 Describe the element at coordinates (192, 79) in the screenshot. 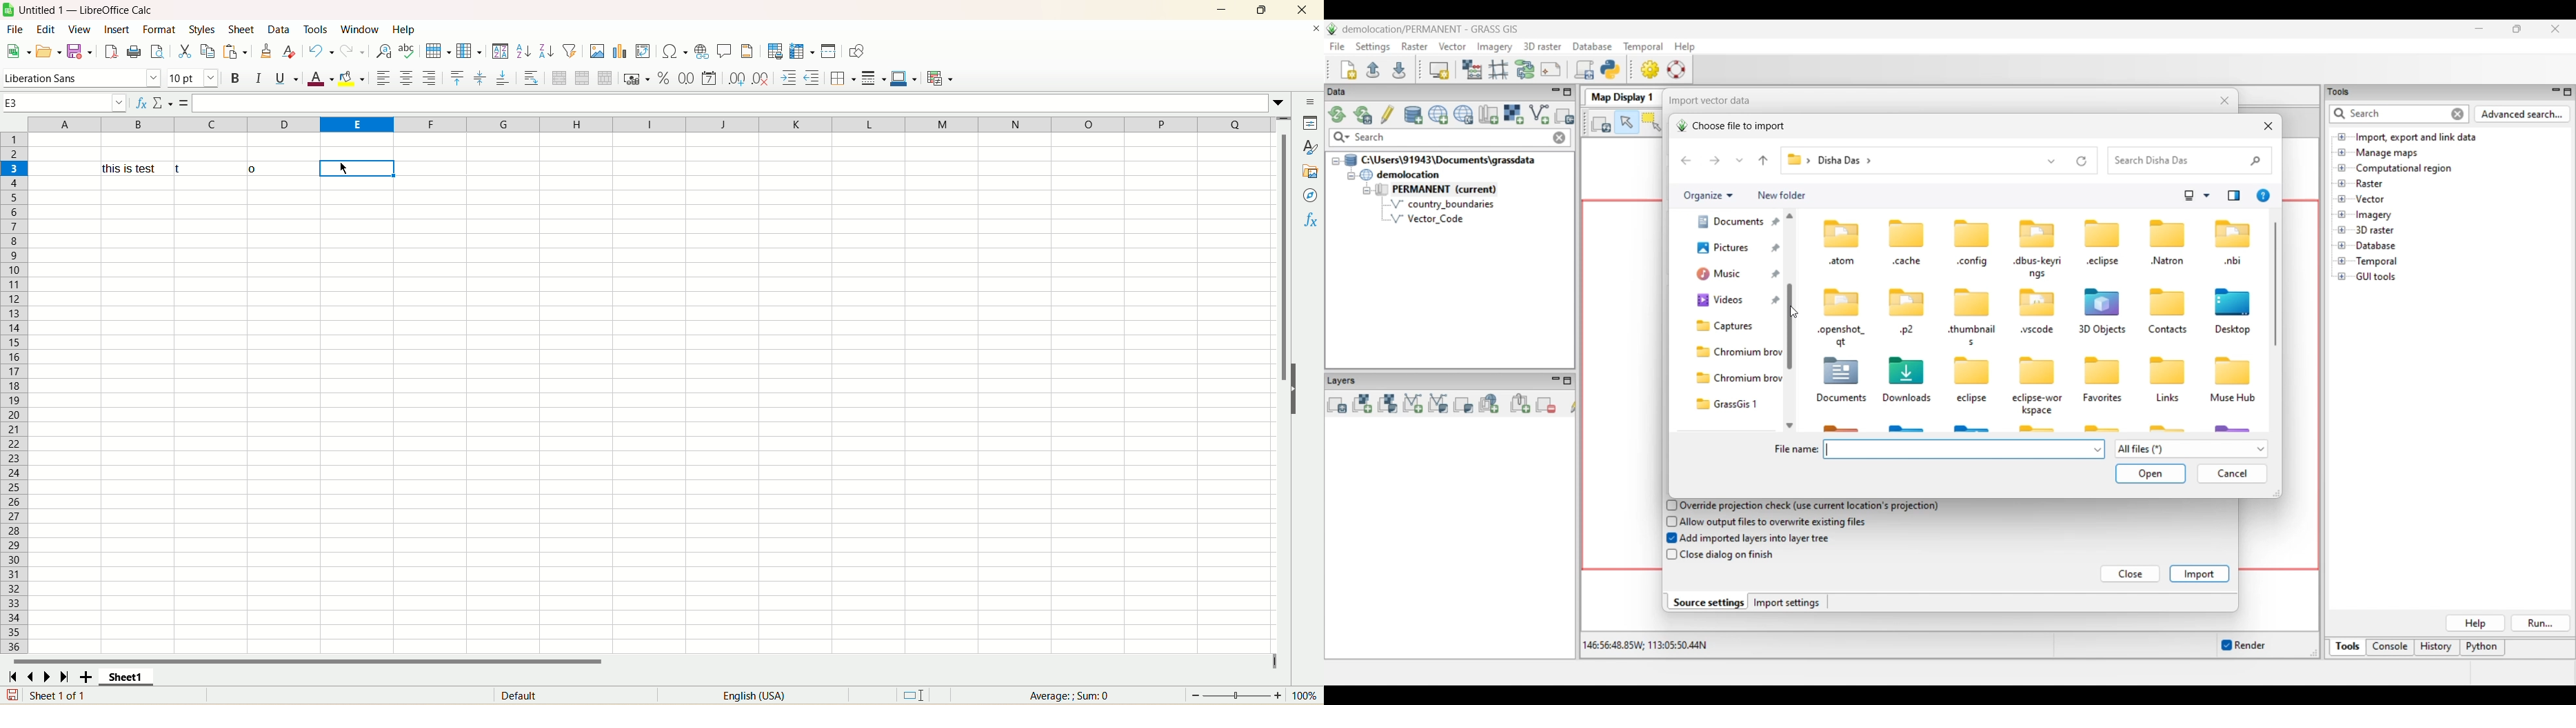

I see `font size` at that location.